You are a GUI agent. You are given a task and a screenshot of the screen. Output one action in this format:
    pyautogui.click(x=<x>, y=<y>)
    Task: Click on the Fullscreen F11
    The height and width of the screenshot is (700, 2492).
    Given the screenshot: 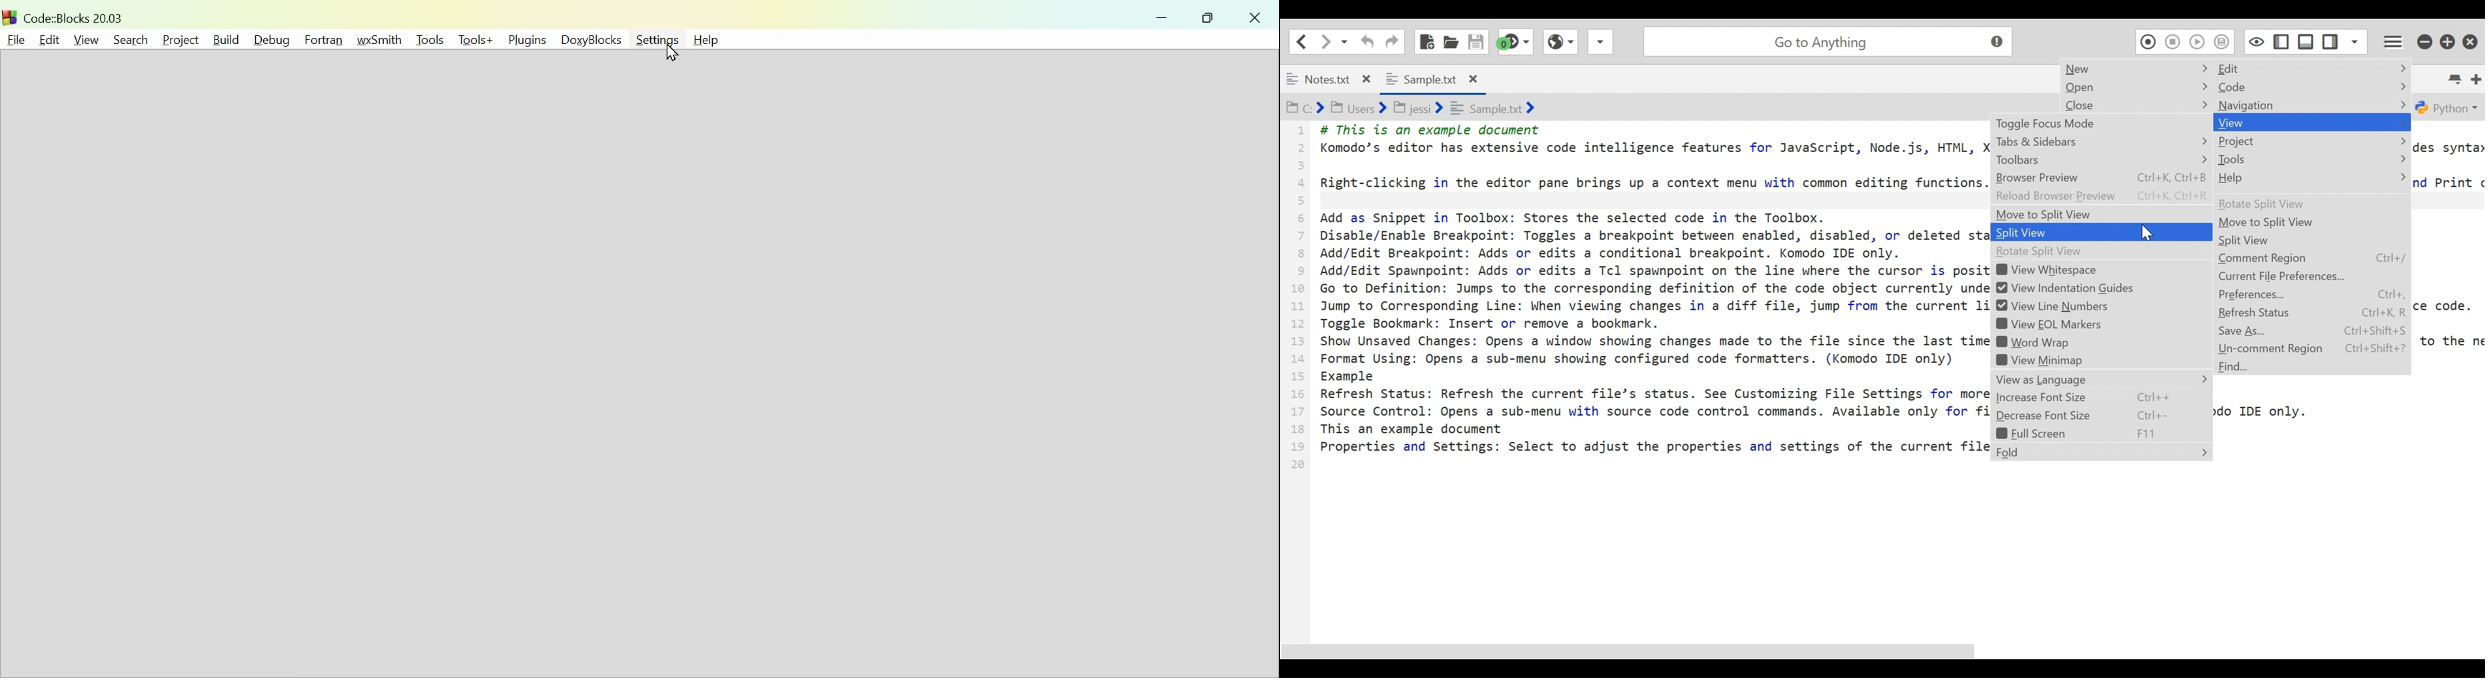 What is the action you would take?
    pyautogui.click(x=2100, y=433)
    